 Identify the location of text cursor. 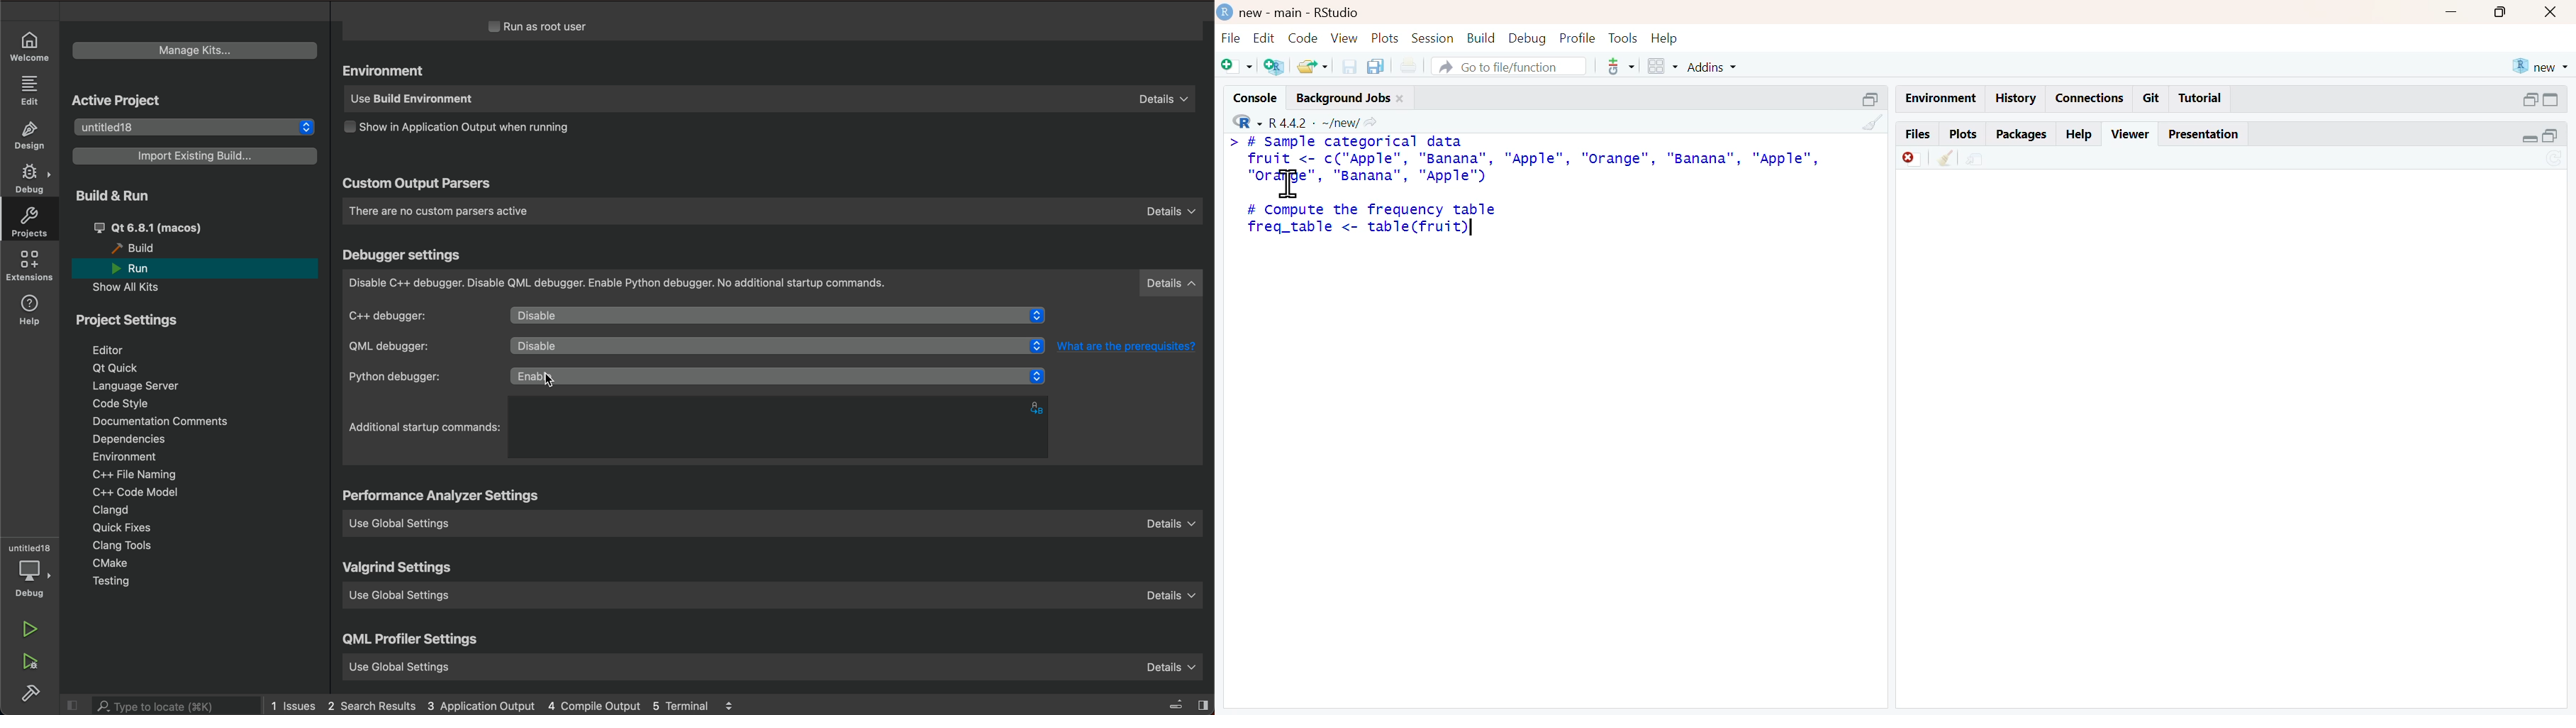
(1478, 231).